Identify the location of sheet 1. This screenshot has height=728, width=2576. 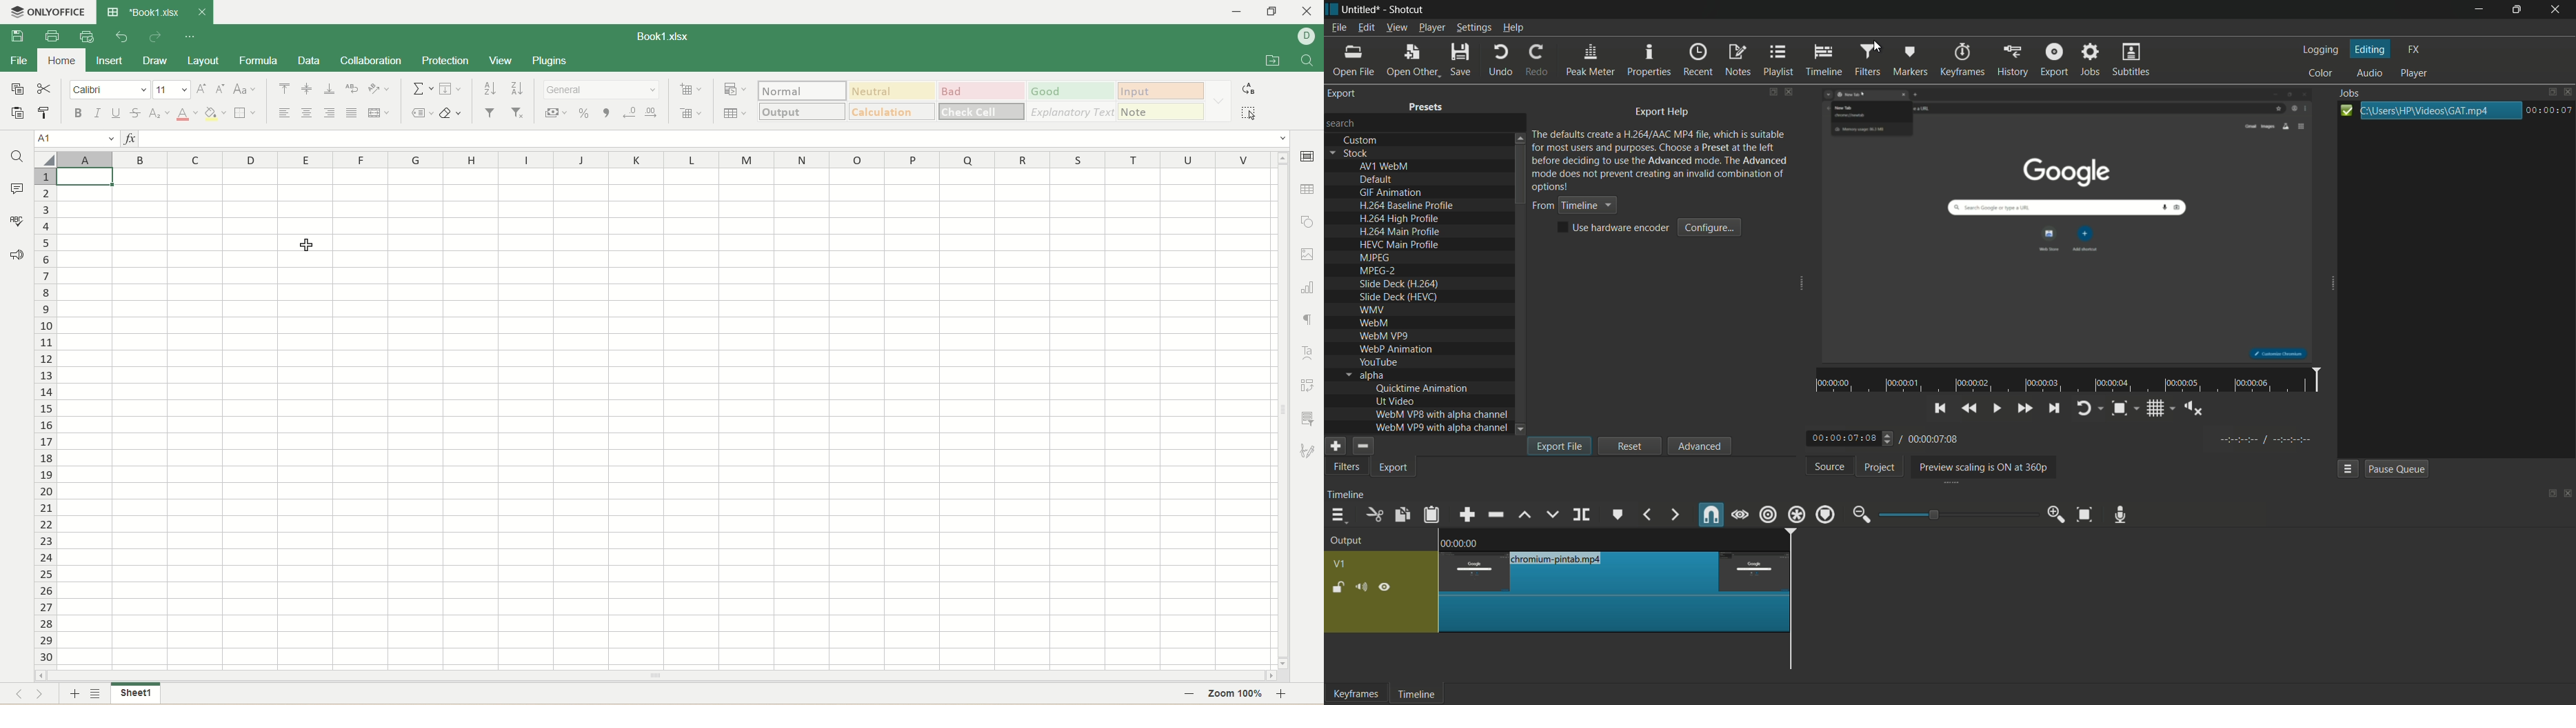
(138, 695).